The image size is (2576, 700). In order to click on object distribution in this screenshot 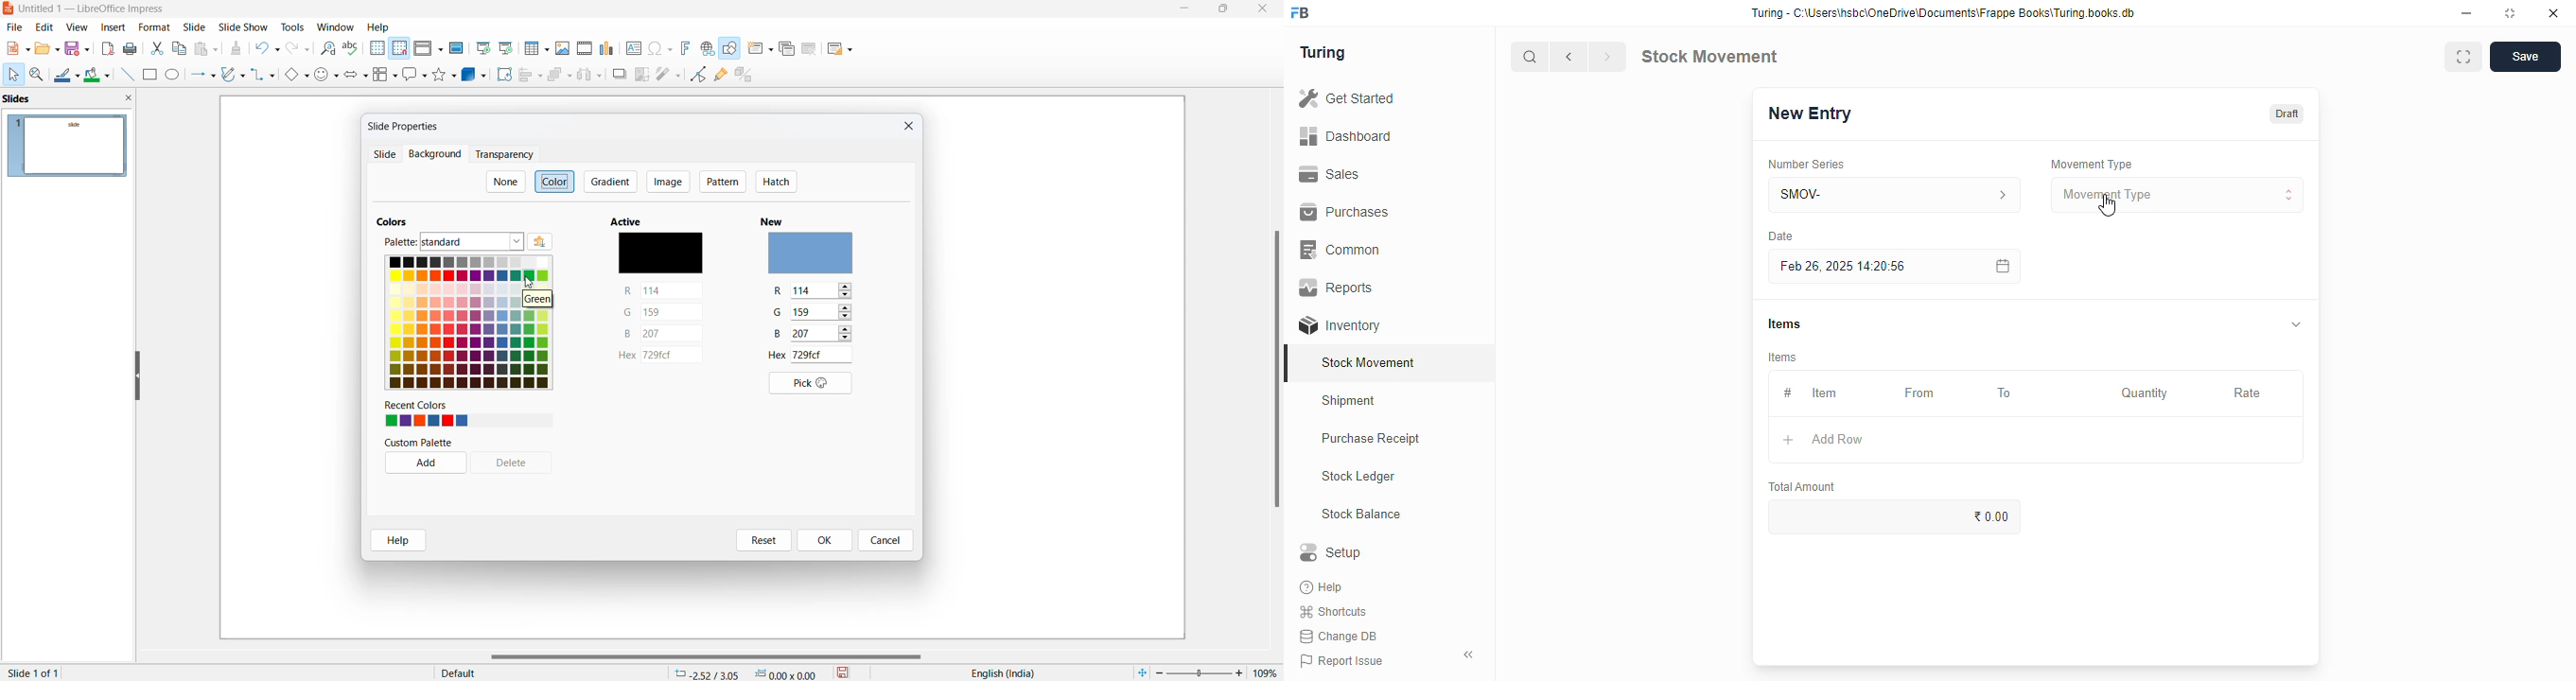, I will do `click(591, 76)`.